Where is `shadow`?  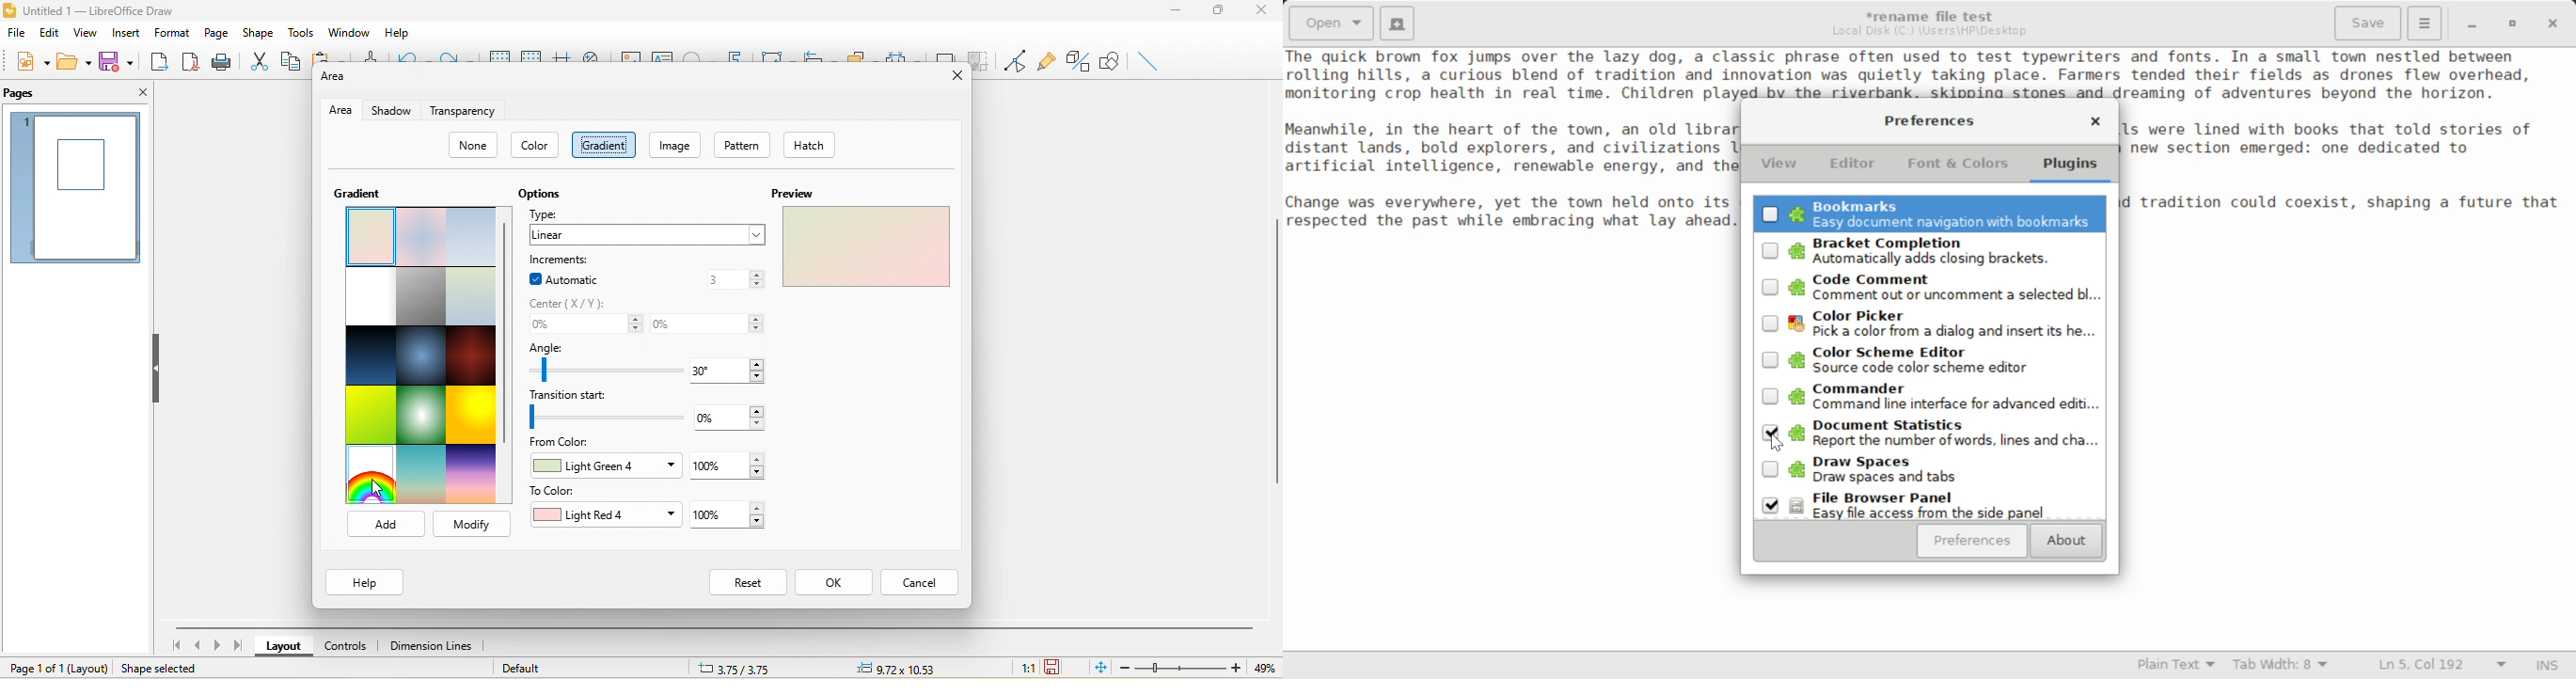 shadow is located at coordinates (388, 111).